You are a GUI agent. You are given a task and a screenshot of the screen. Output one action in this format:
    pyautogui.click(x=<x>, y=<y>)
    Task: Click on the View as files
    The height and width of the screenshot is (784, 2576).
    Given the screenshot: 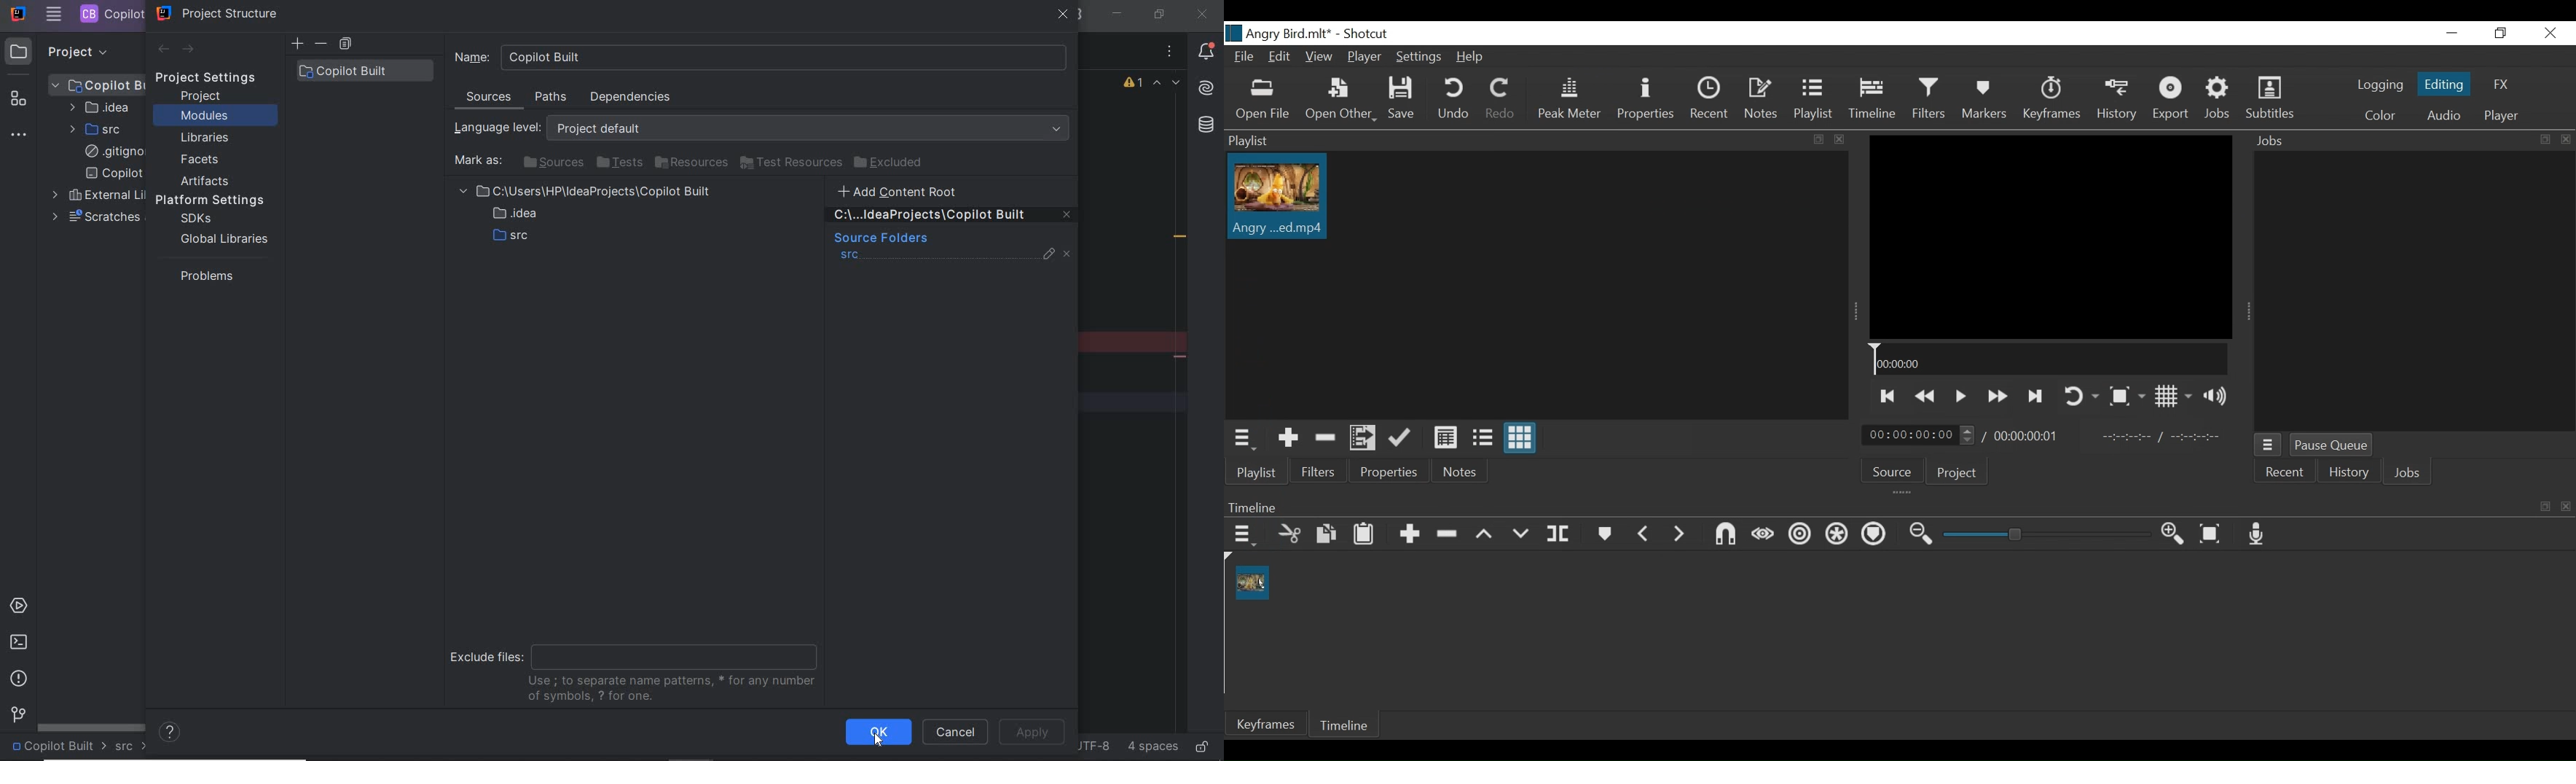 What is the action you would take?
    pyautogui.click(x=1481, y=437)
    